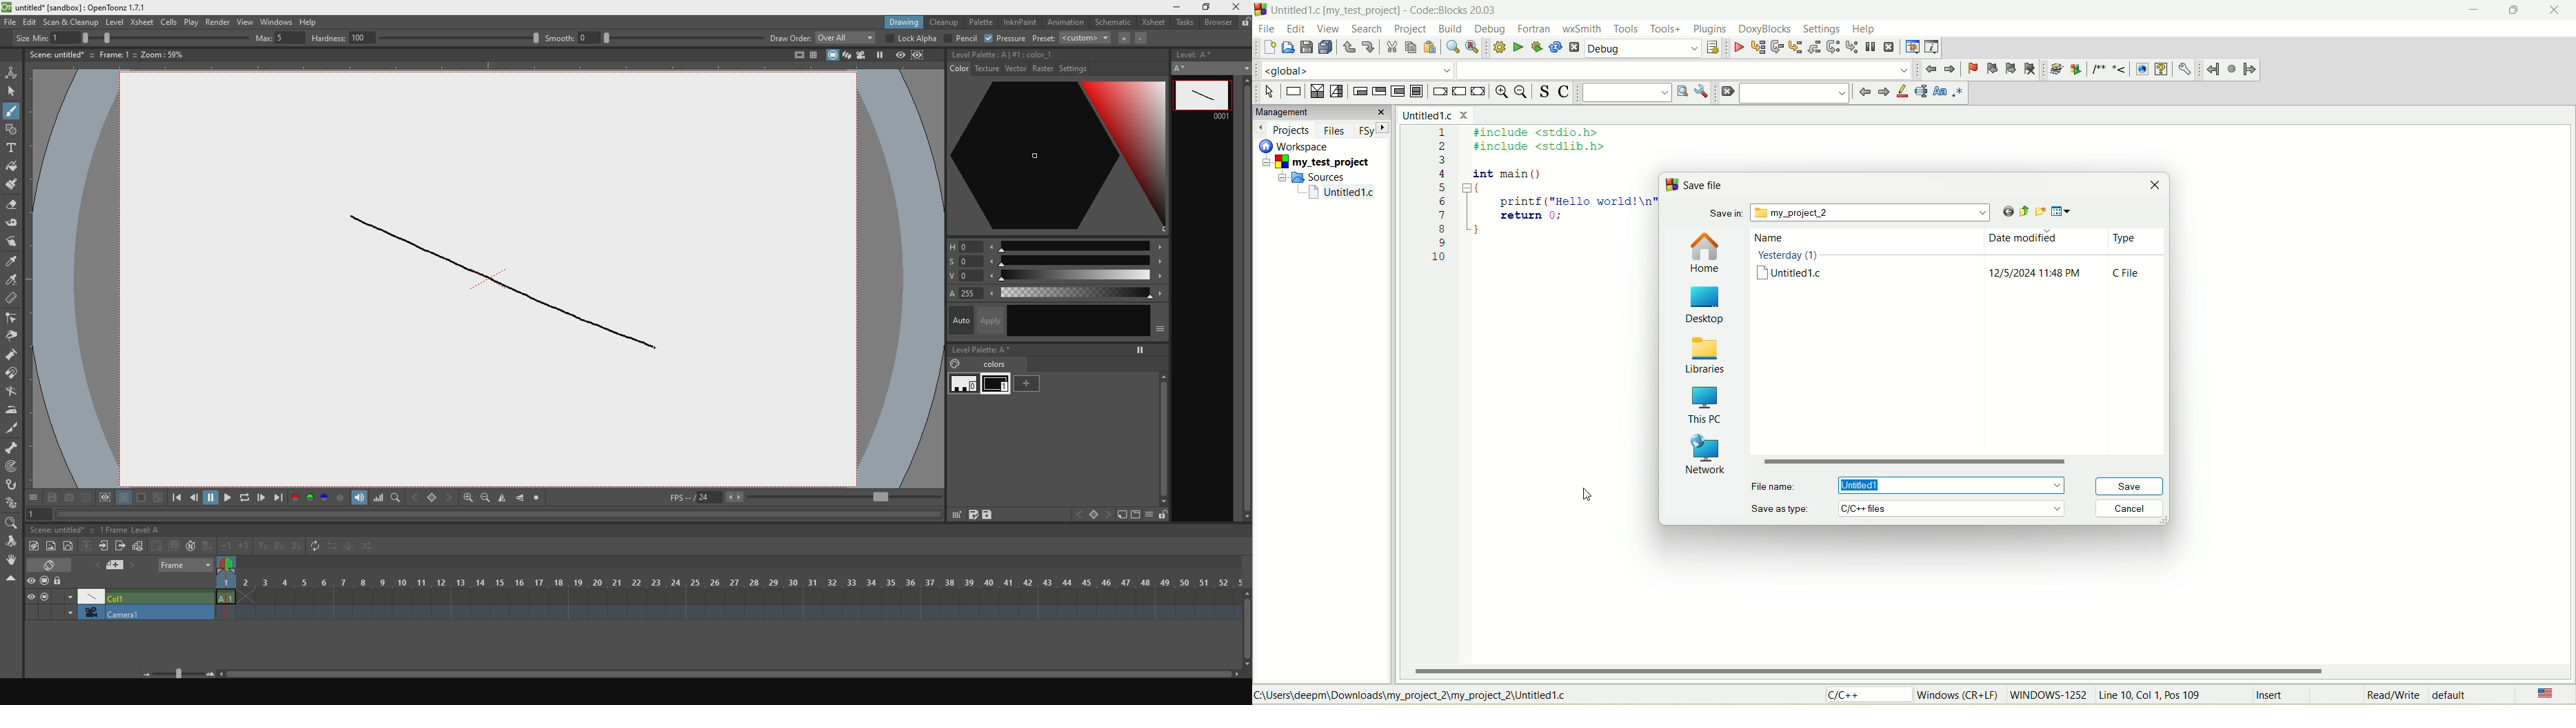  Describe the element at coordinates (1491, 29) in the screenshot. I see `debug` at that location.